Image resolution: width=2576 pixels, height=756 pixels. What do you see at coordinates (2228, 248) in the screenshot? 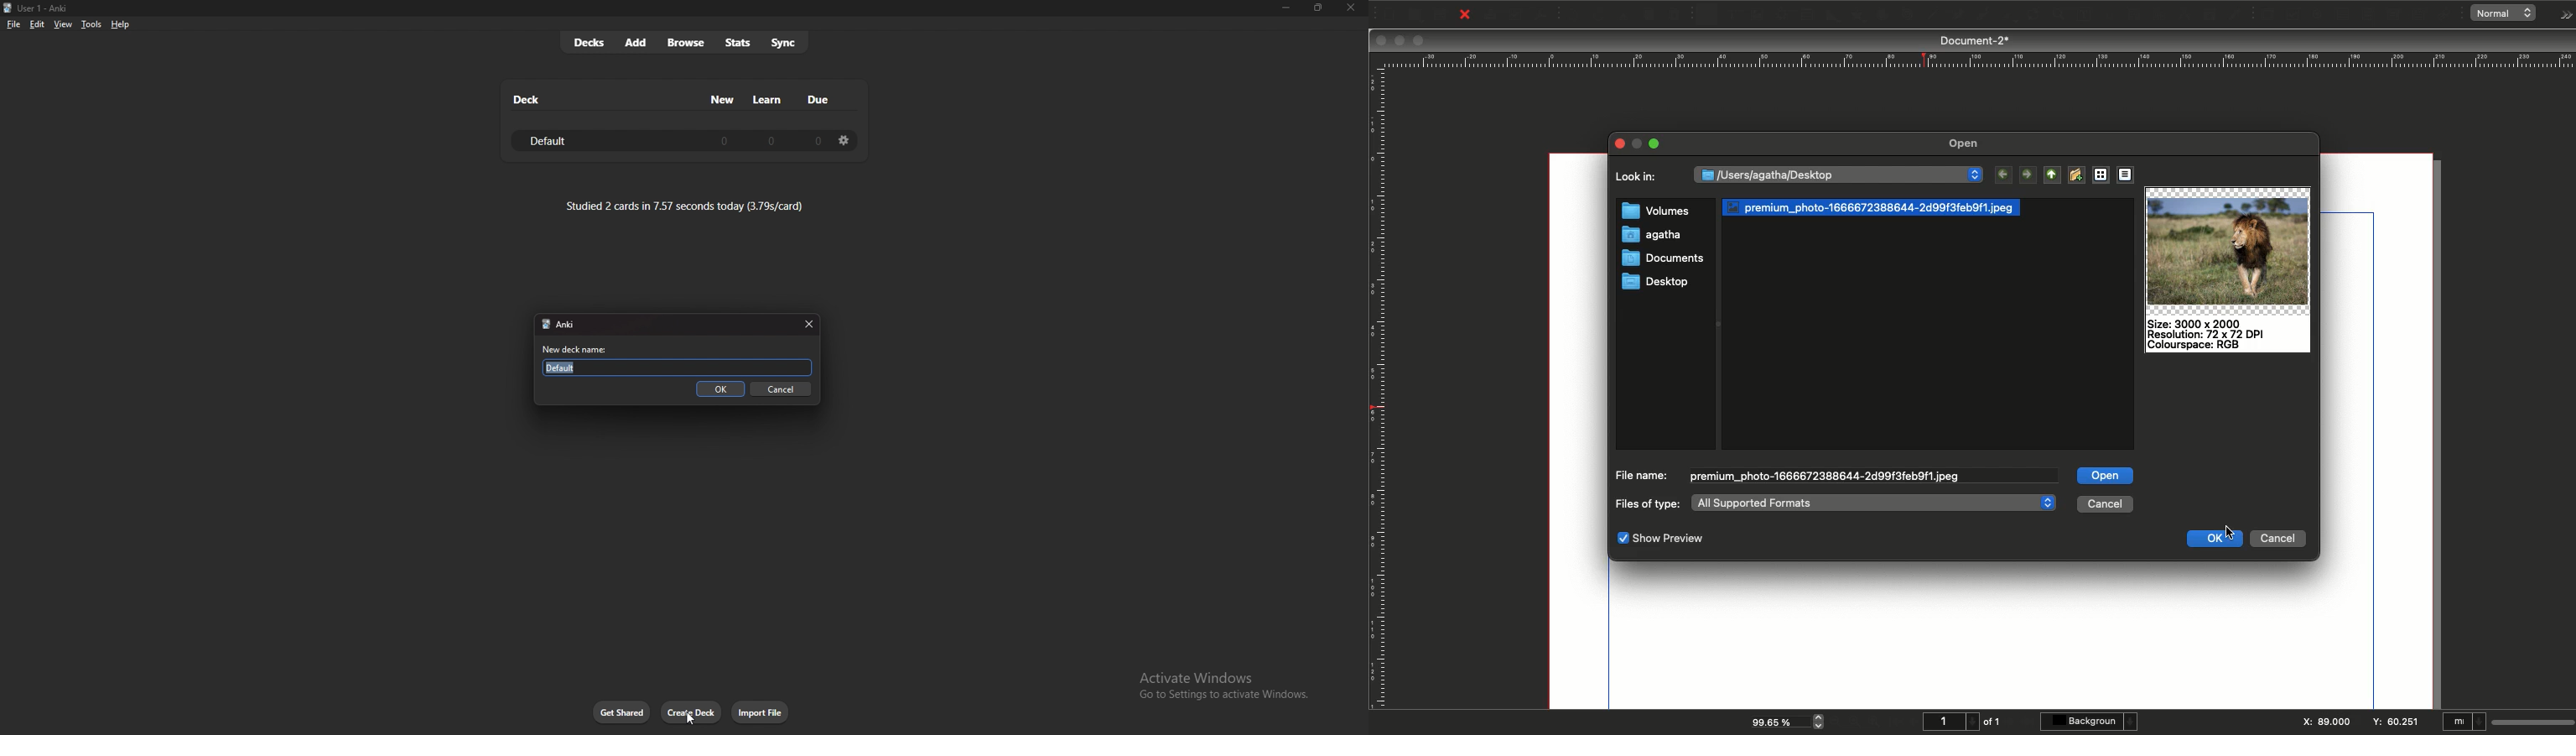
I see `Image` at bounding box center [2228, 248].